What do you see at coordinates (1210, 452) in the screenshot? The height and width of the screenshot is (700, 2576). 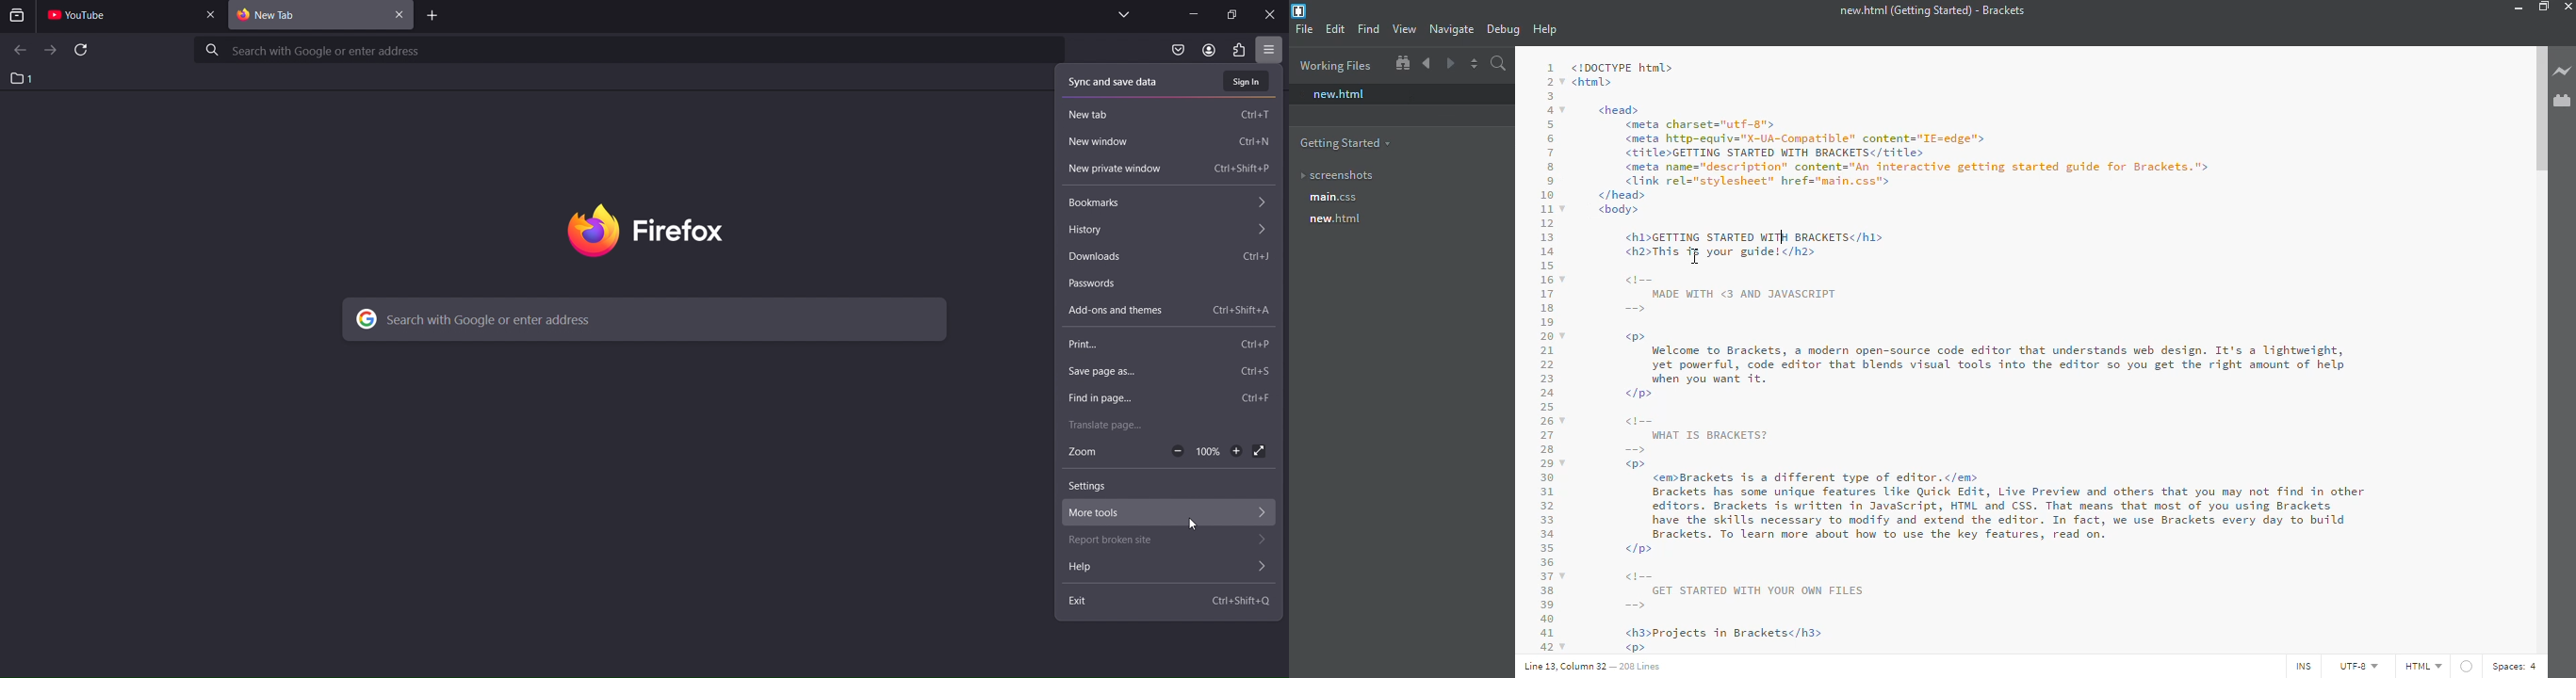 I see `Zoom Percent` at bounding box center [1210, 452].